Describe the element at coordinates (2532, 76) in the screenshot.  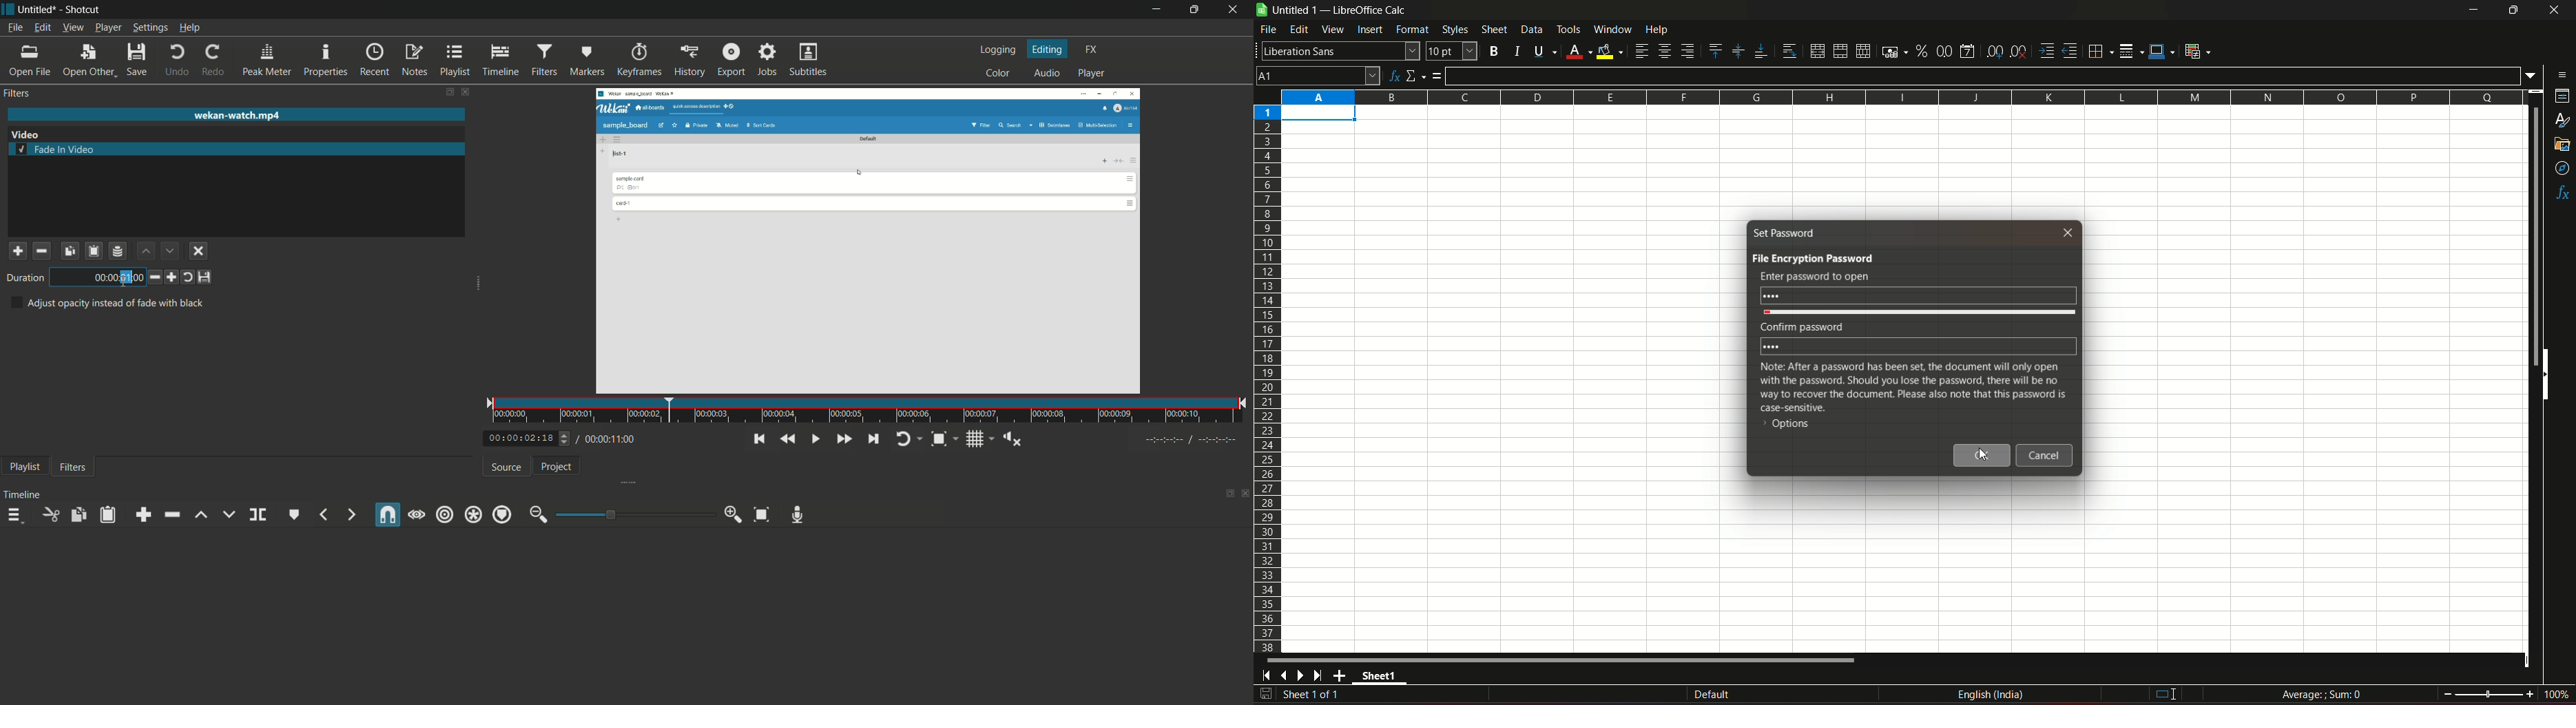
I see `expand formula` at that location.